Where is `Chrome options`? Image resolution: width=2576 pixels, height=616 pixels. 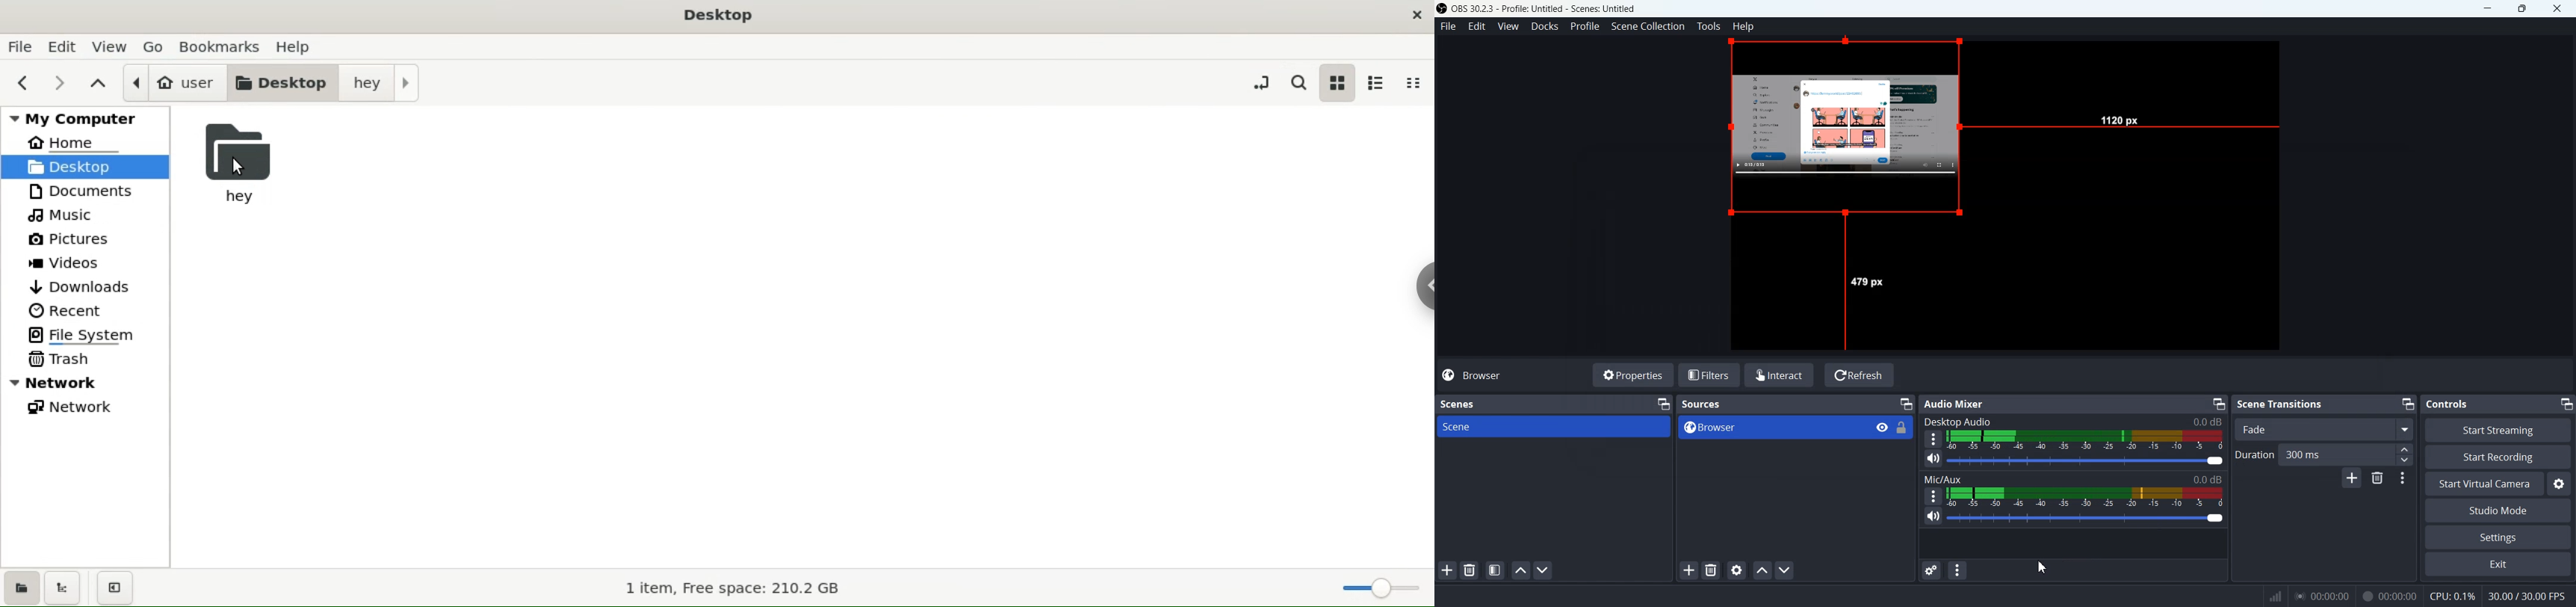
Chrome options is located at coordinates (1422, 286).